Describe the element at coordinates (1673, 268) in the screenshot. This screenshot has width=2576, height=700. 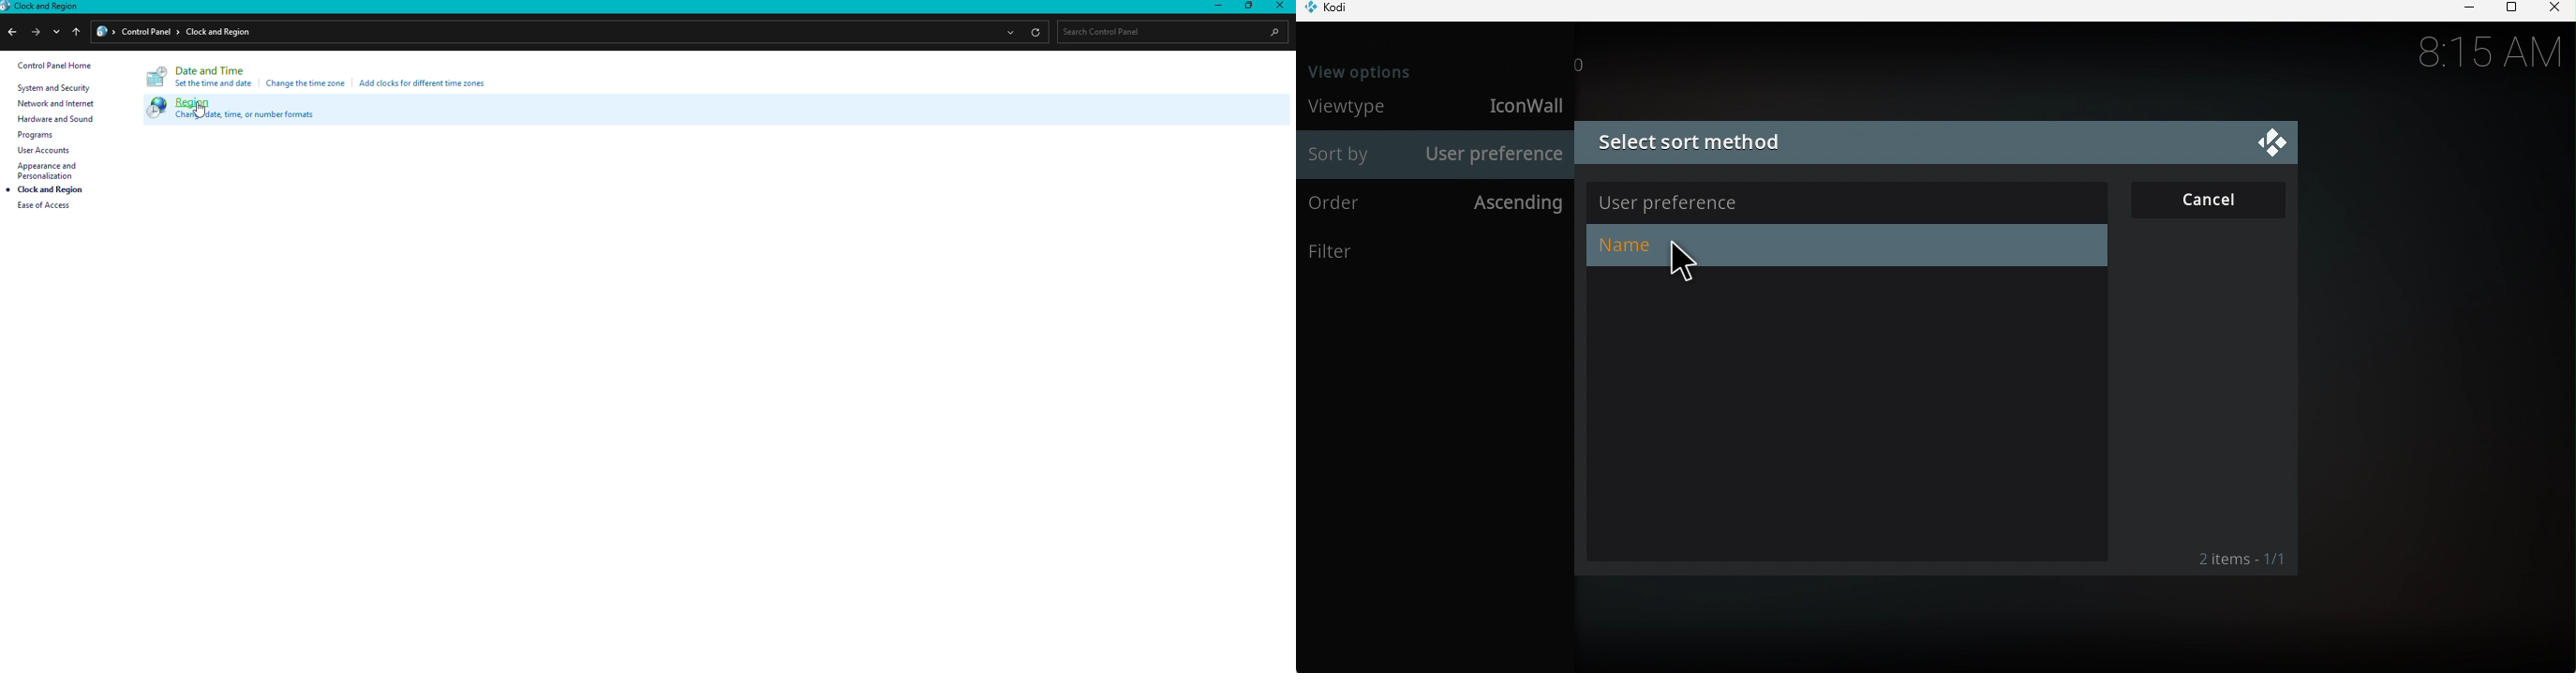
I see `cursor` at that location.